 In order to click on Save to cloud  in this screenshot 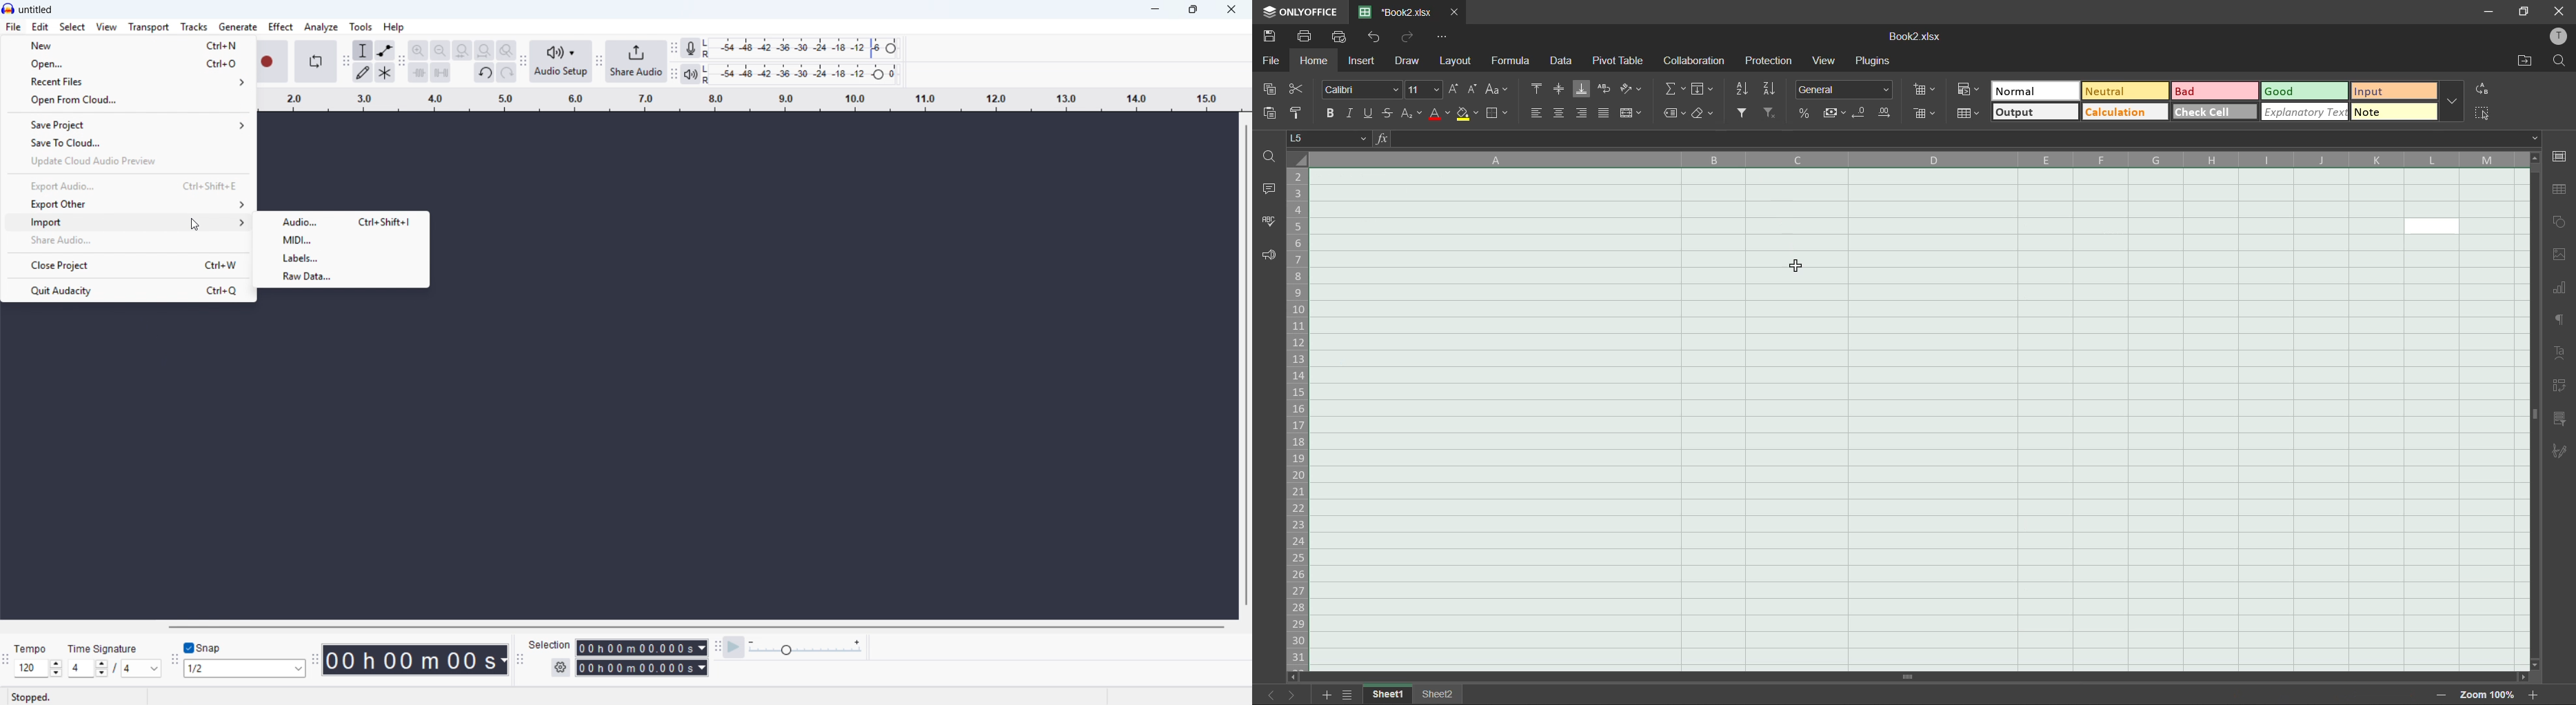, I will do `click(127, 144)`.